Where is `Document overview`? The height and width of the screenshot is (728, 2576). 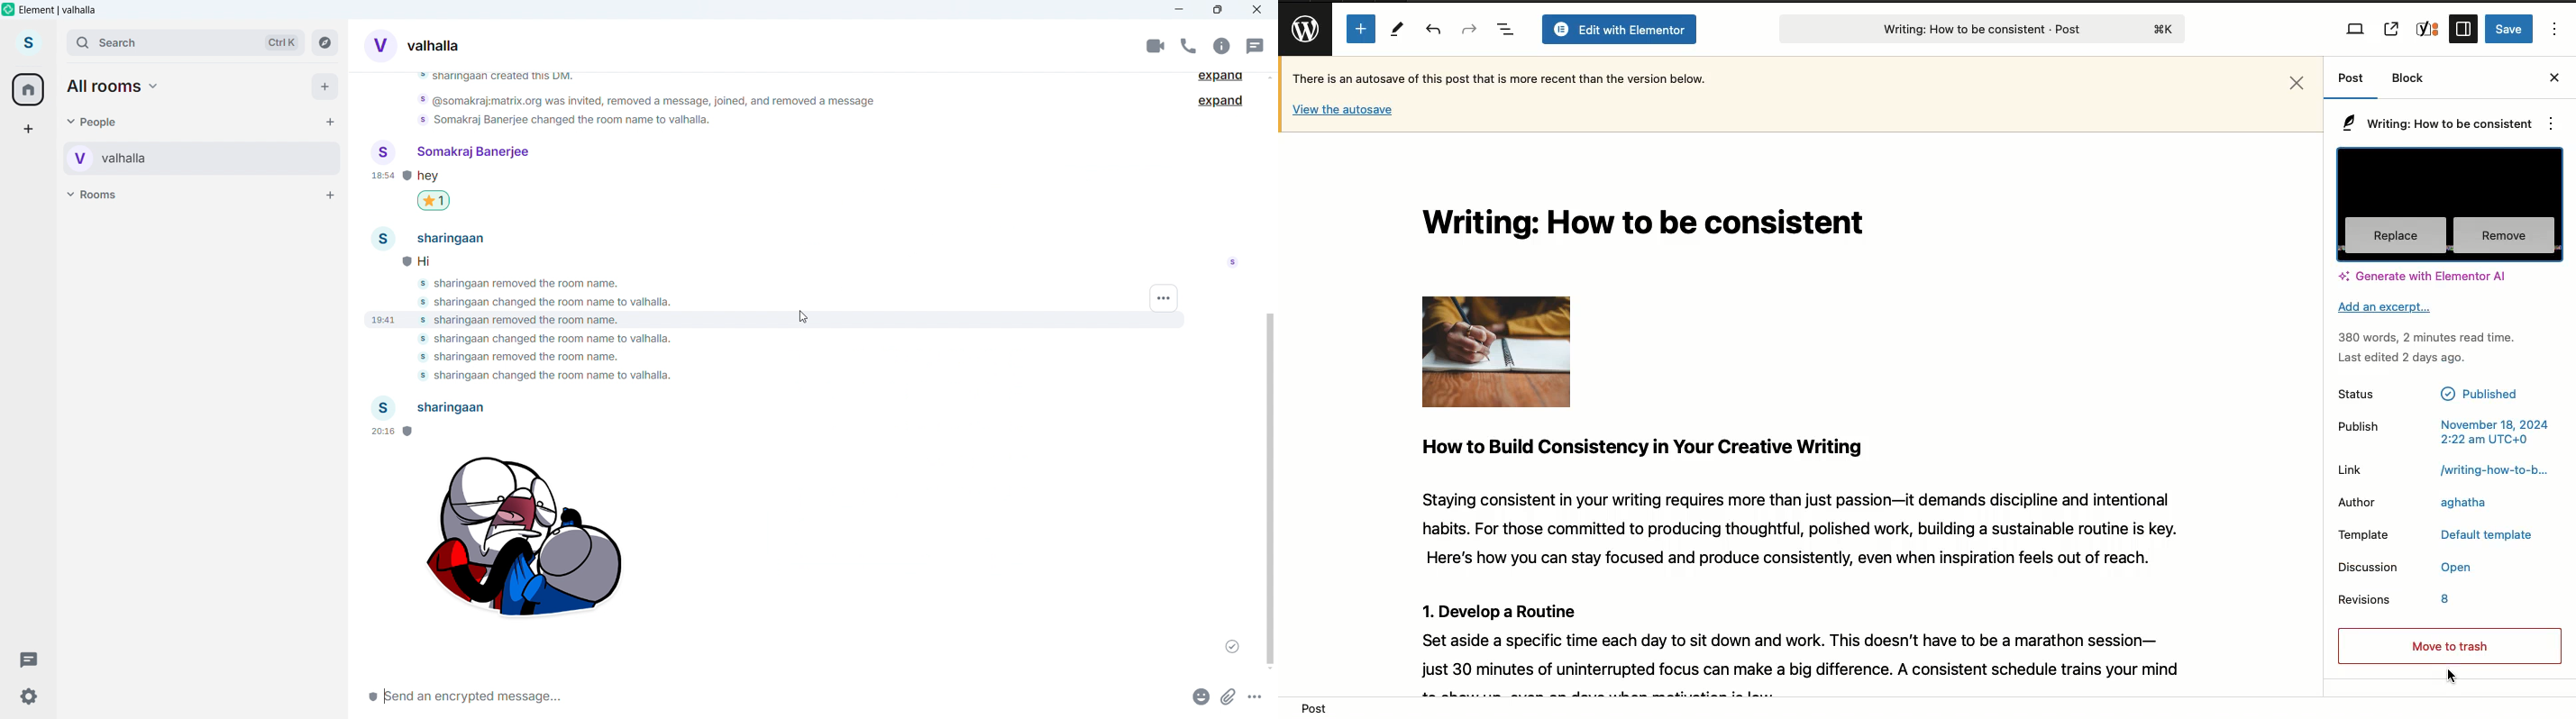
Document overview is located at coordinates (1506, 31).